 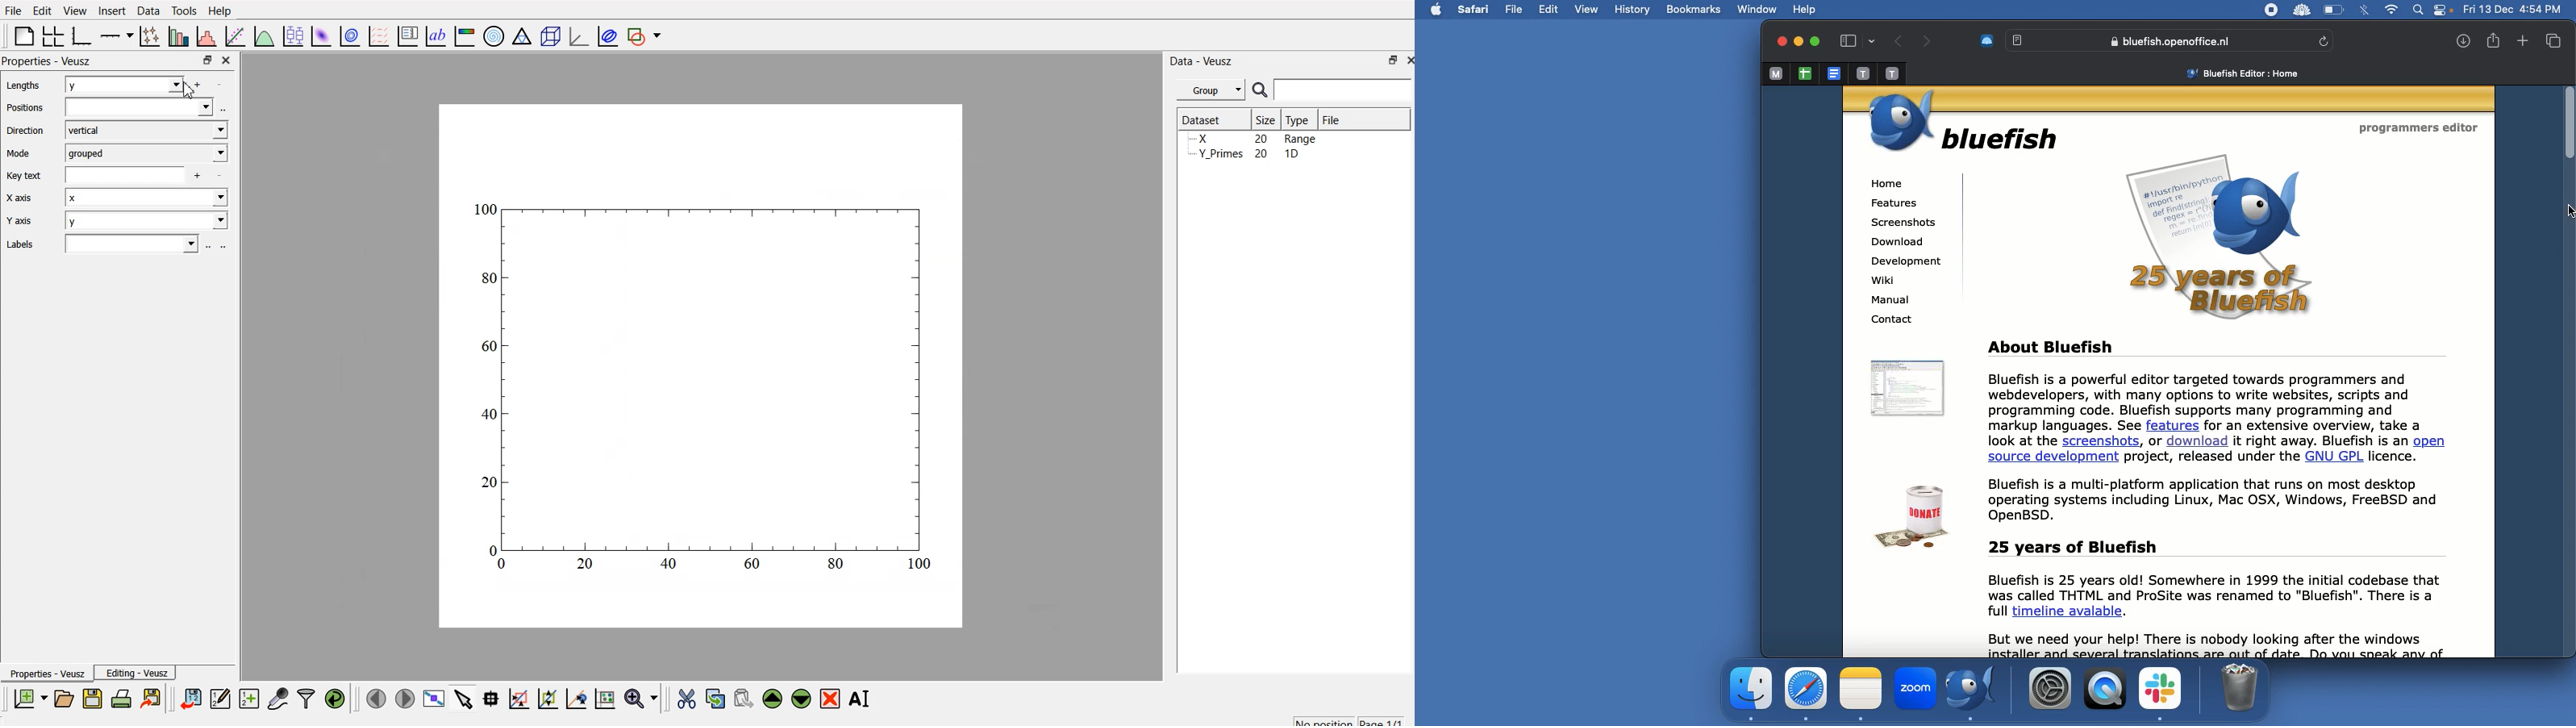 What do you see at coordinates (2419, 9) in the screenshot?
I see `Search` at bounding box center [2419, 9].